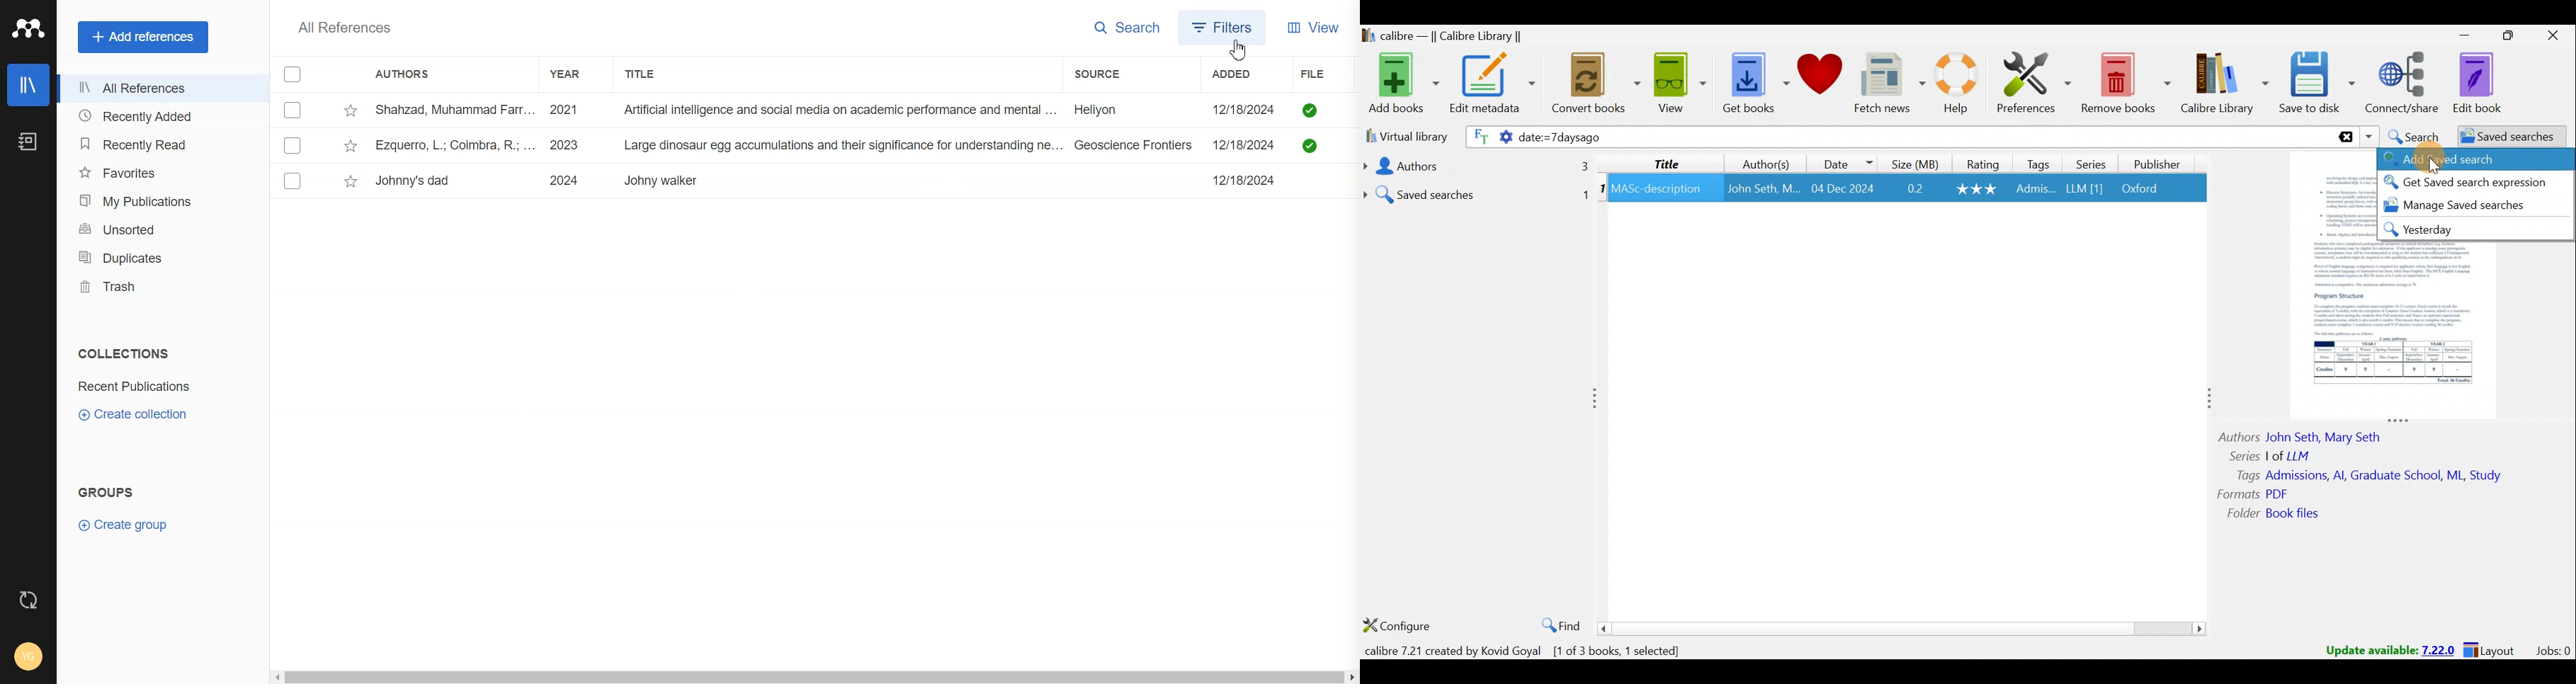  I want to click on Size, so click(1912, 163).